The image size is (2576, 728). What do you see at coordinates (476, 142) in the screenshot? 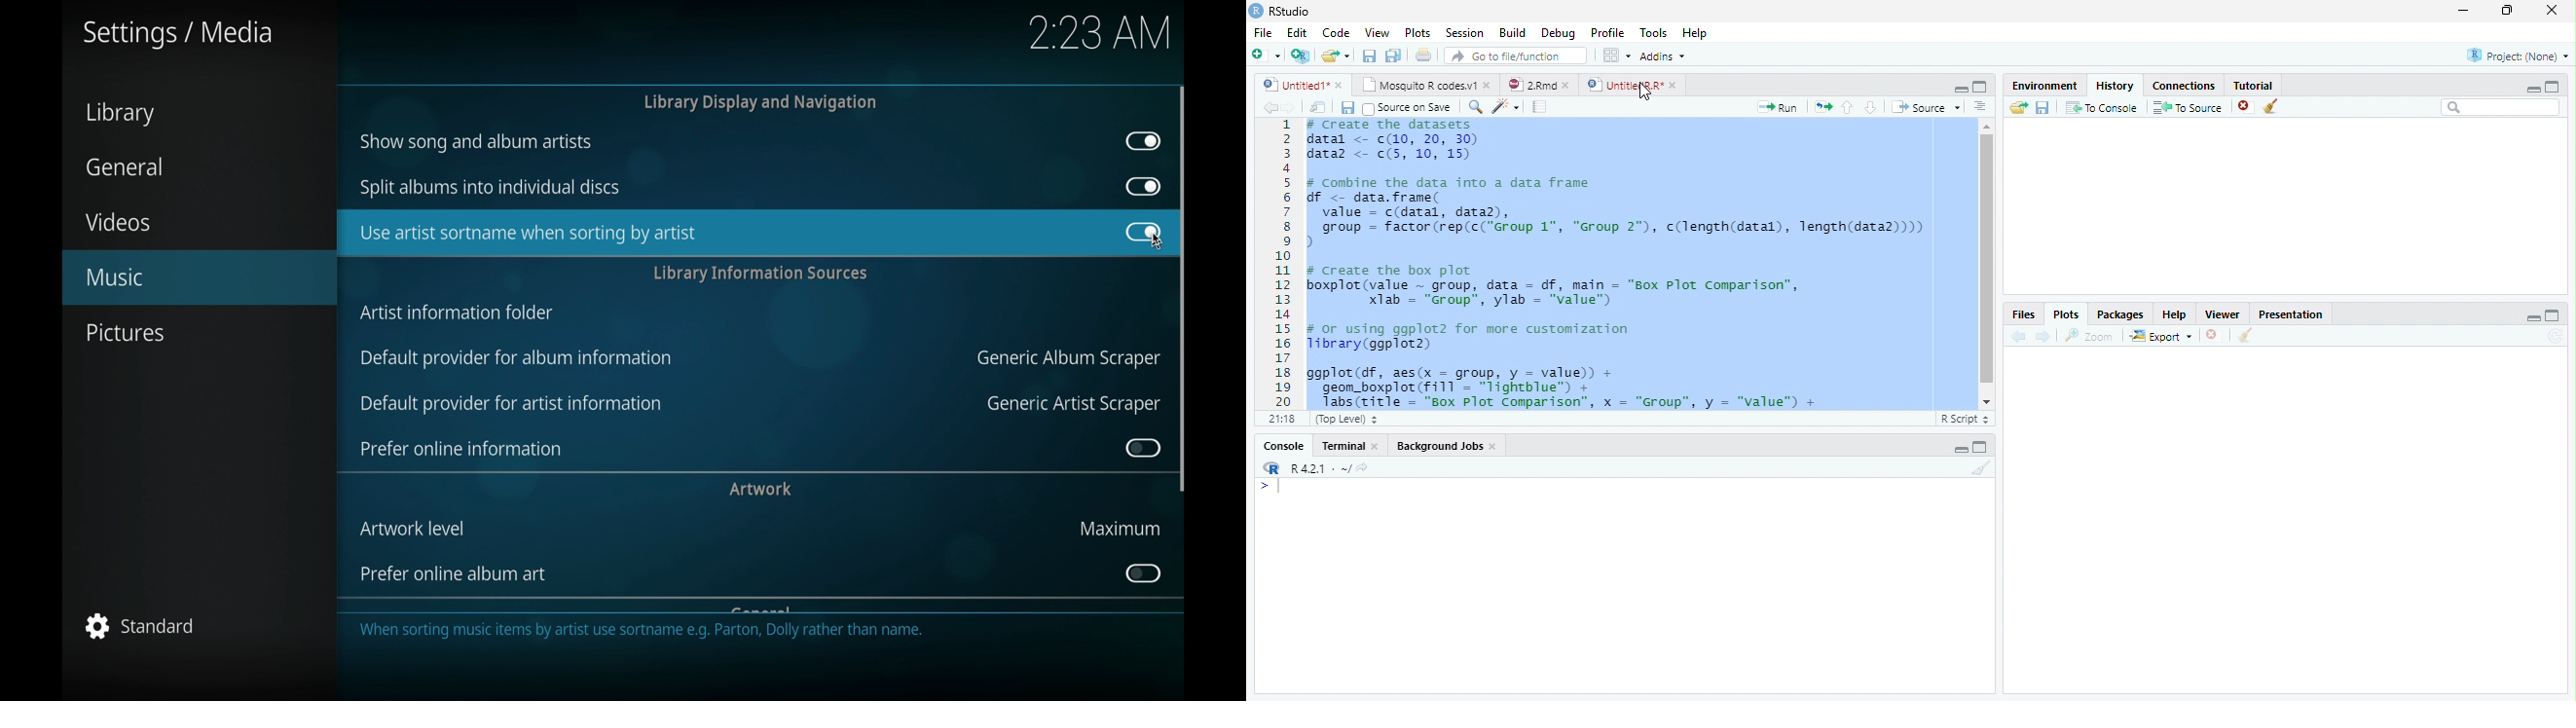
I see `show song and album artists` at bounding box center [476, 142].